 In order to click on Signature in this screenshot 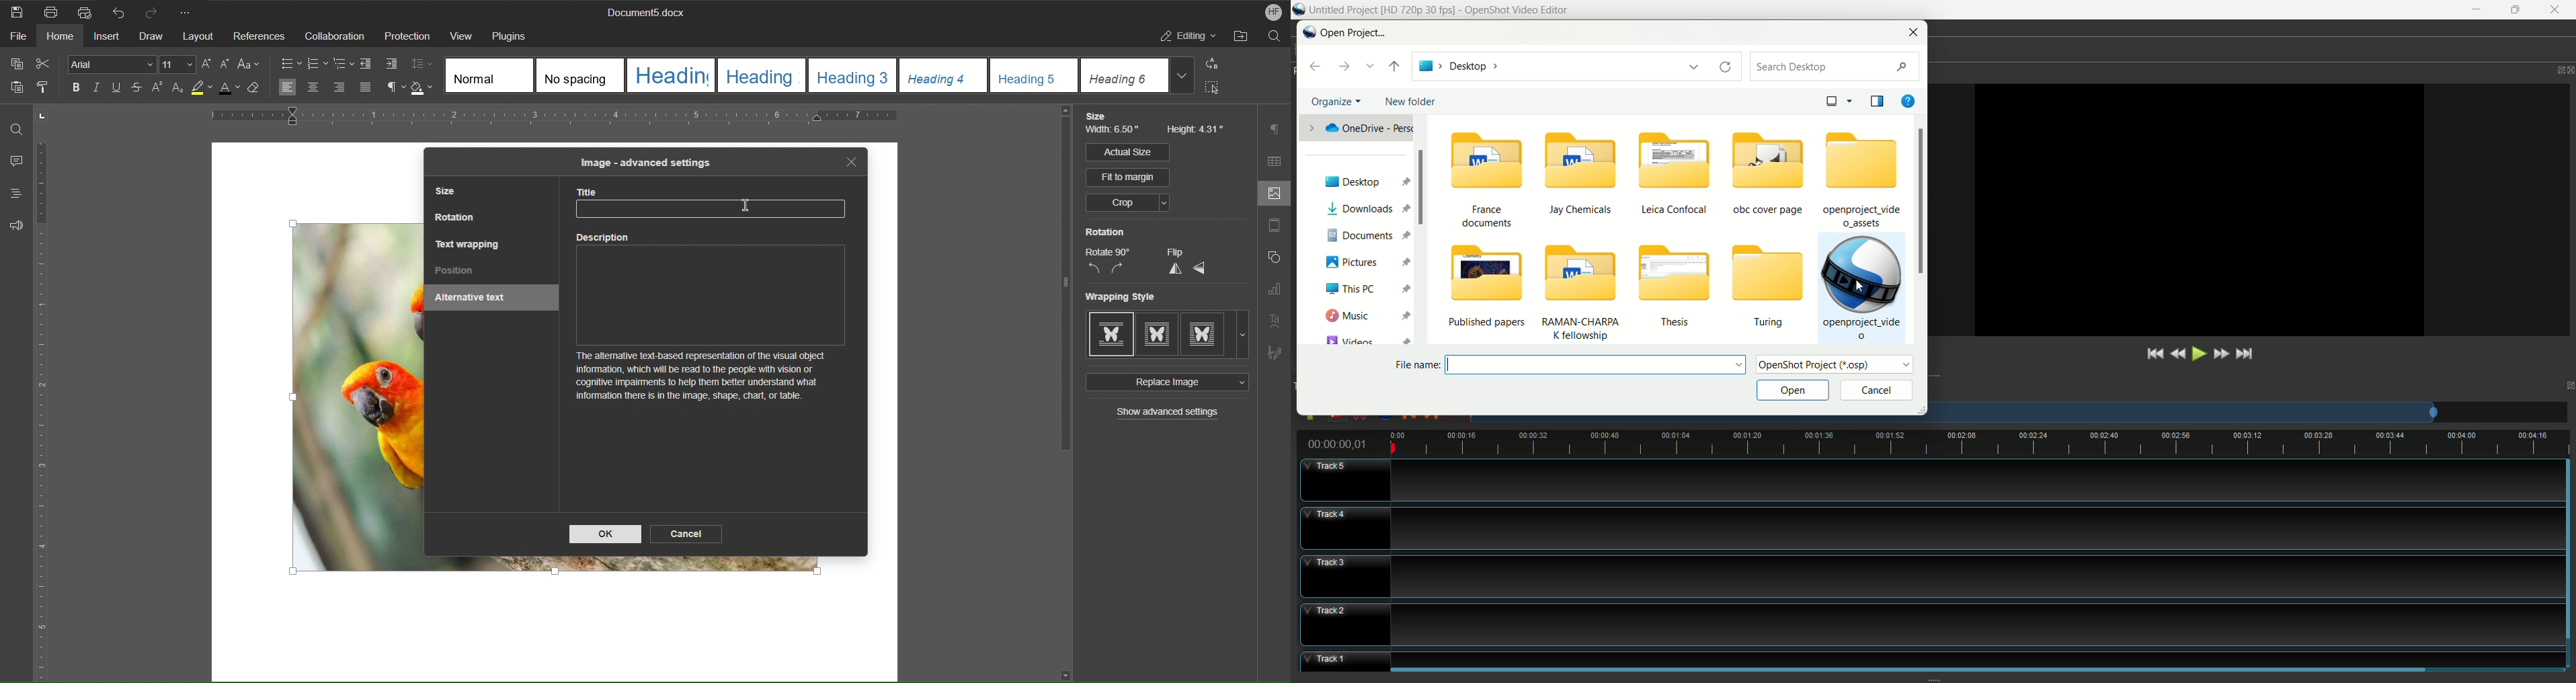, I will do `click(1275, 350)`.